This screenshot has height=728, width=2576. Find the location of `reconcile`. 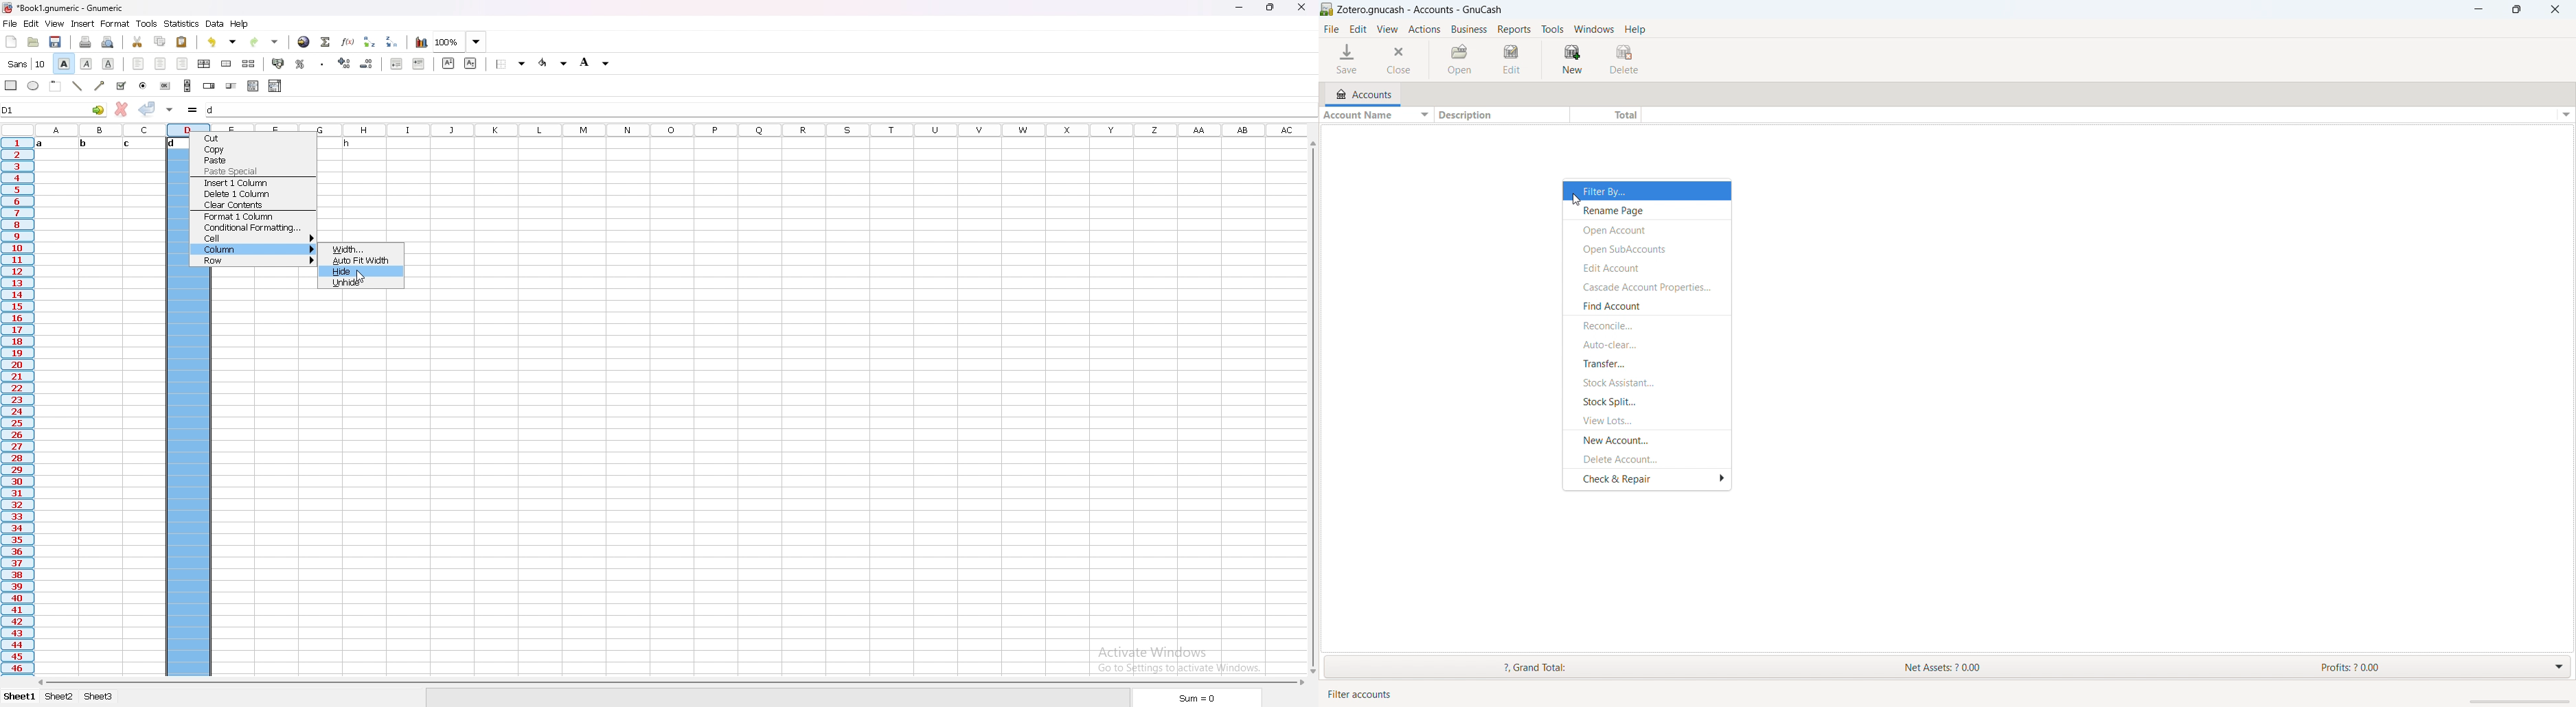

reconcile is located at coordinates (1646, 325).